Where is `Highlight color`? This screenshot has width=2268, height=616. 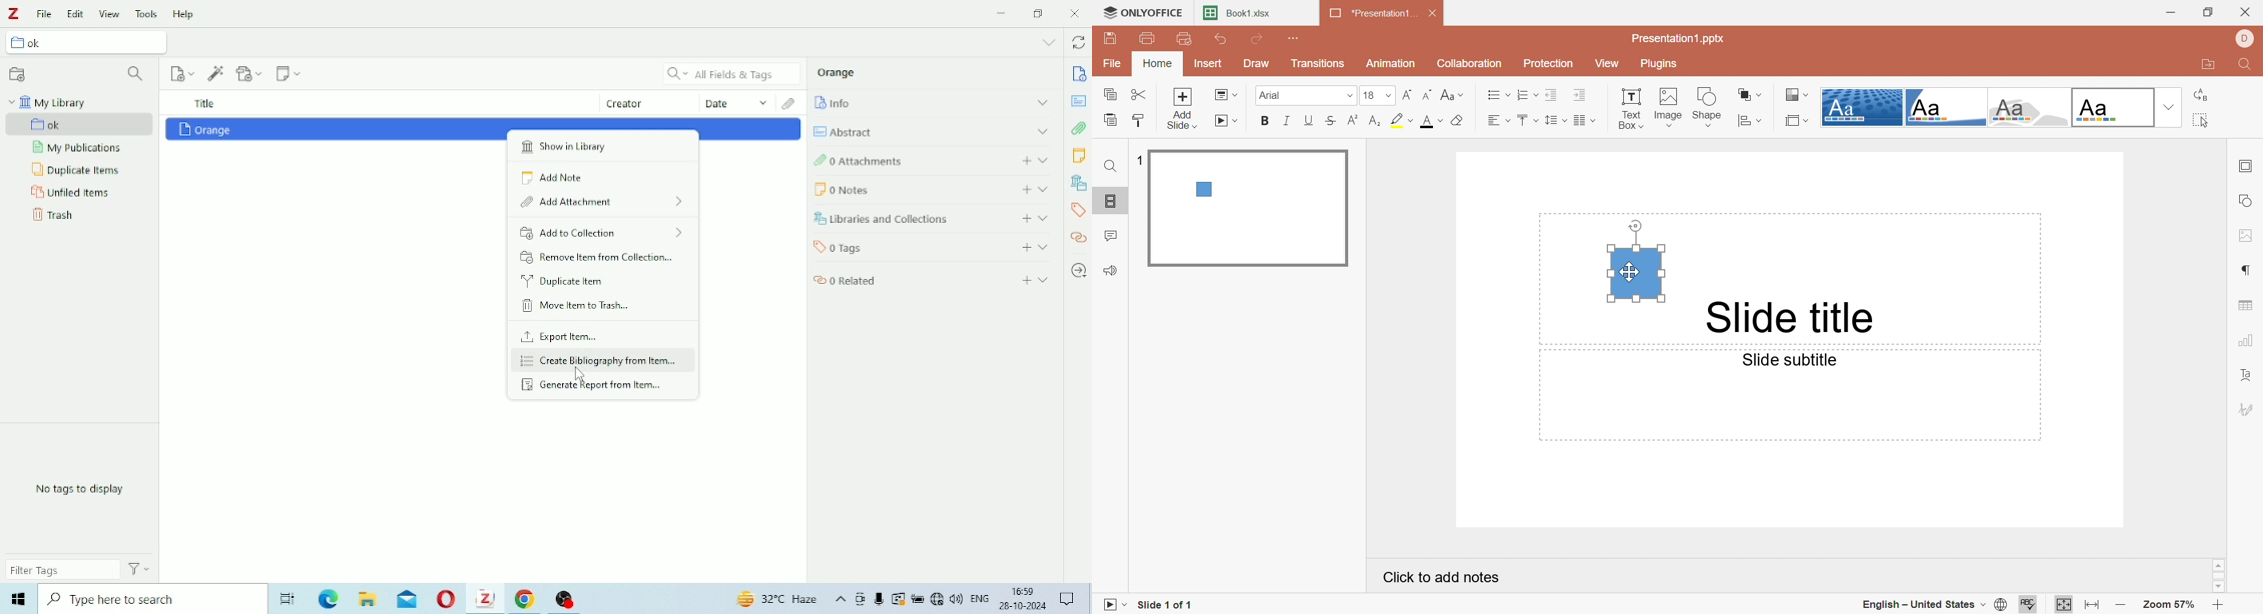
Highlight color is located at coordinates (1403, 119).